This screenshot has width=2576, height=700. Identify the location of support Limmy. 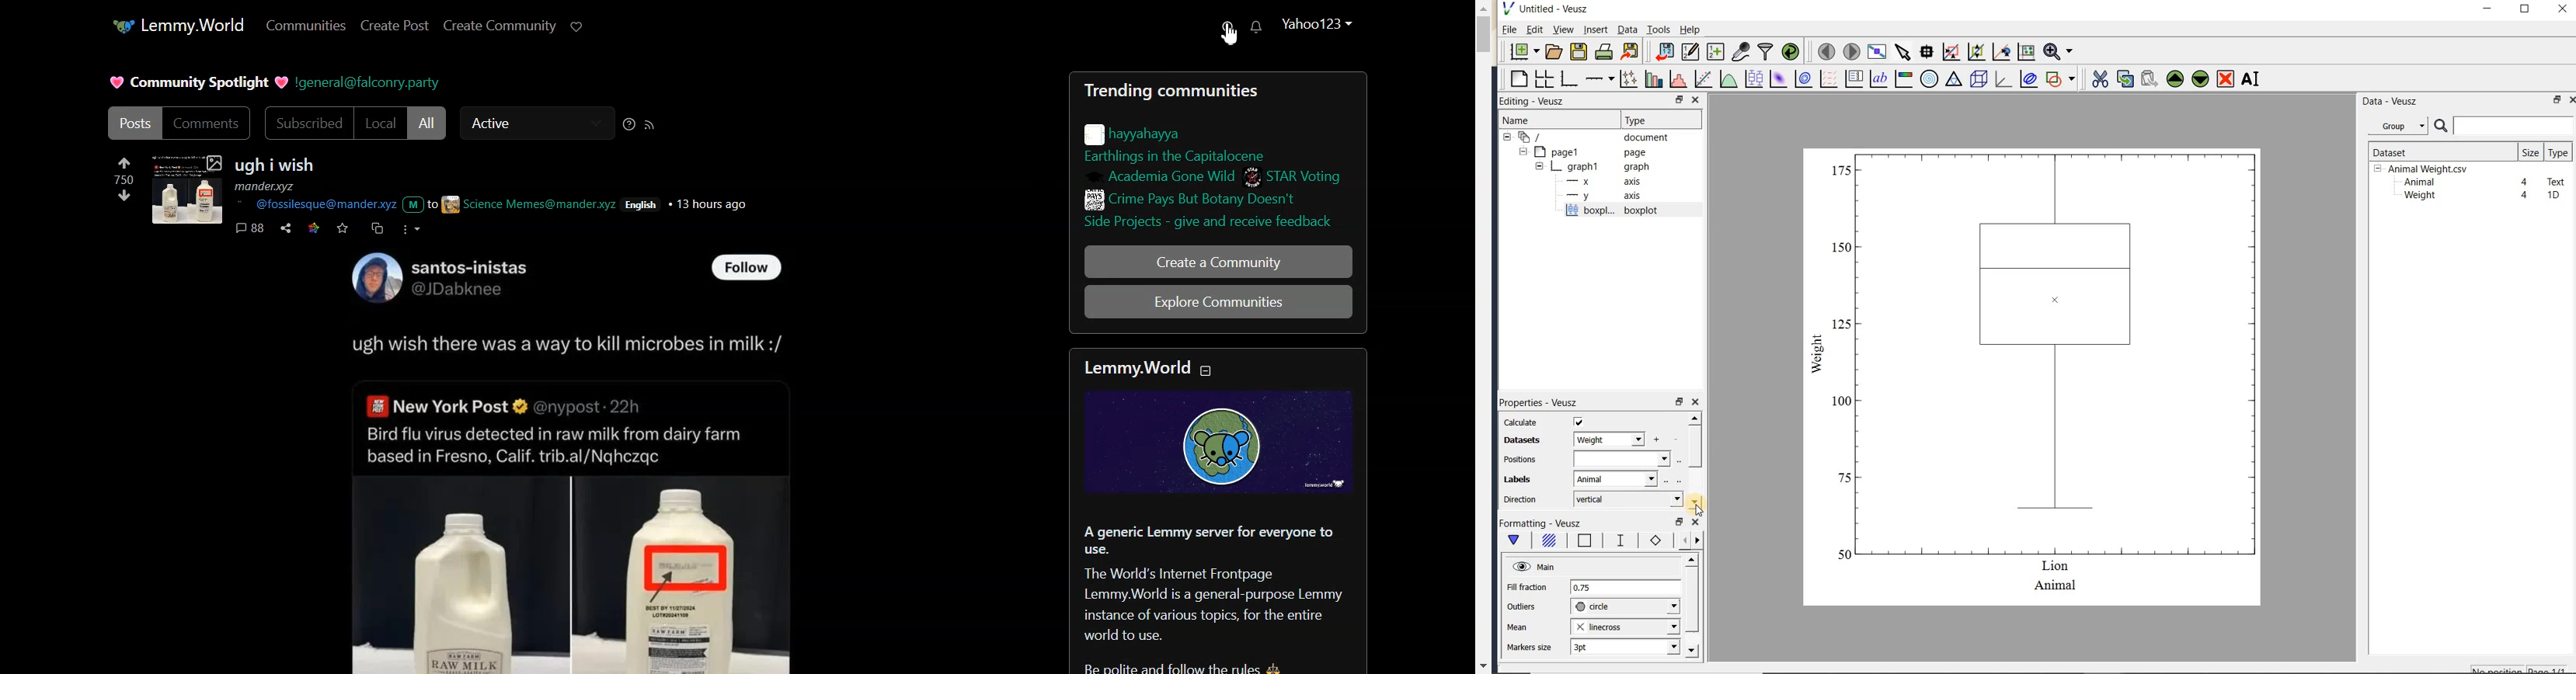
(578, 27).